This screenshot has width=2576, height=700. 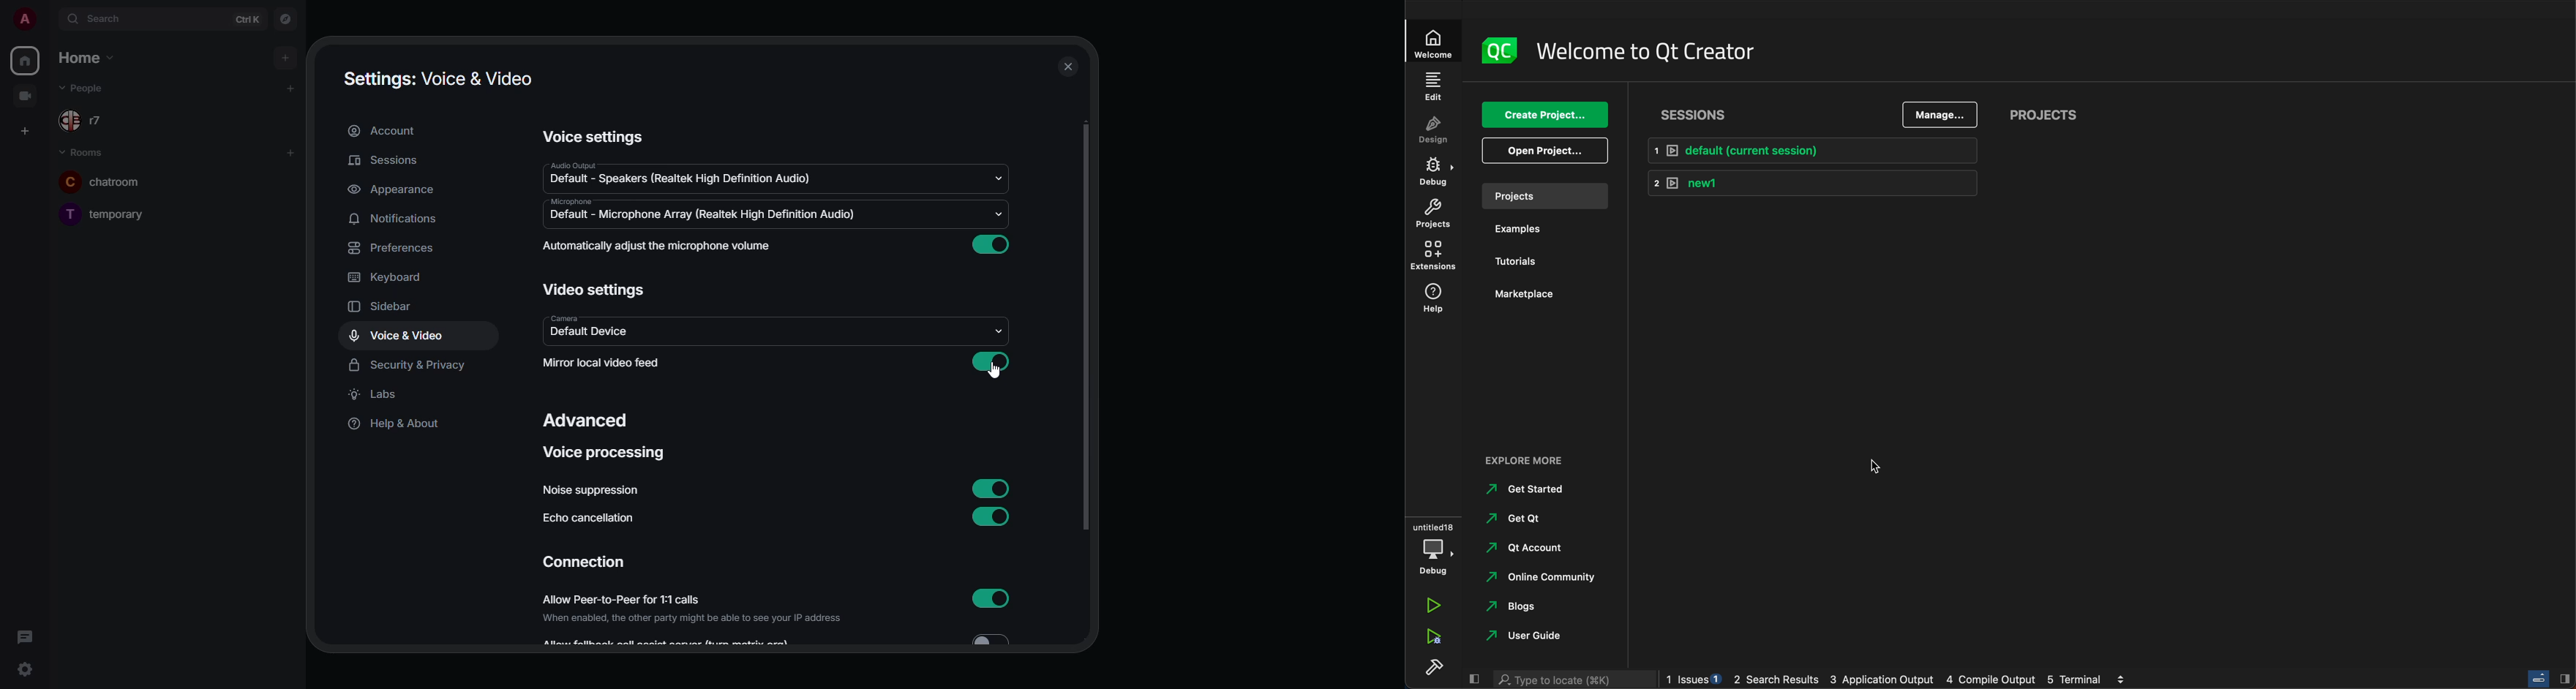 What do you see at coordinates (411, 366) in the screenshot?
I see `security & privacy` at bounding box center [411, 366].